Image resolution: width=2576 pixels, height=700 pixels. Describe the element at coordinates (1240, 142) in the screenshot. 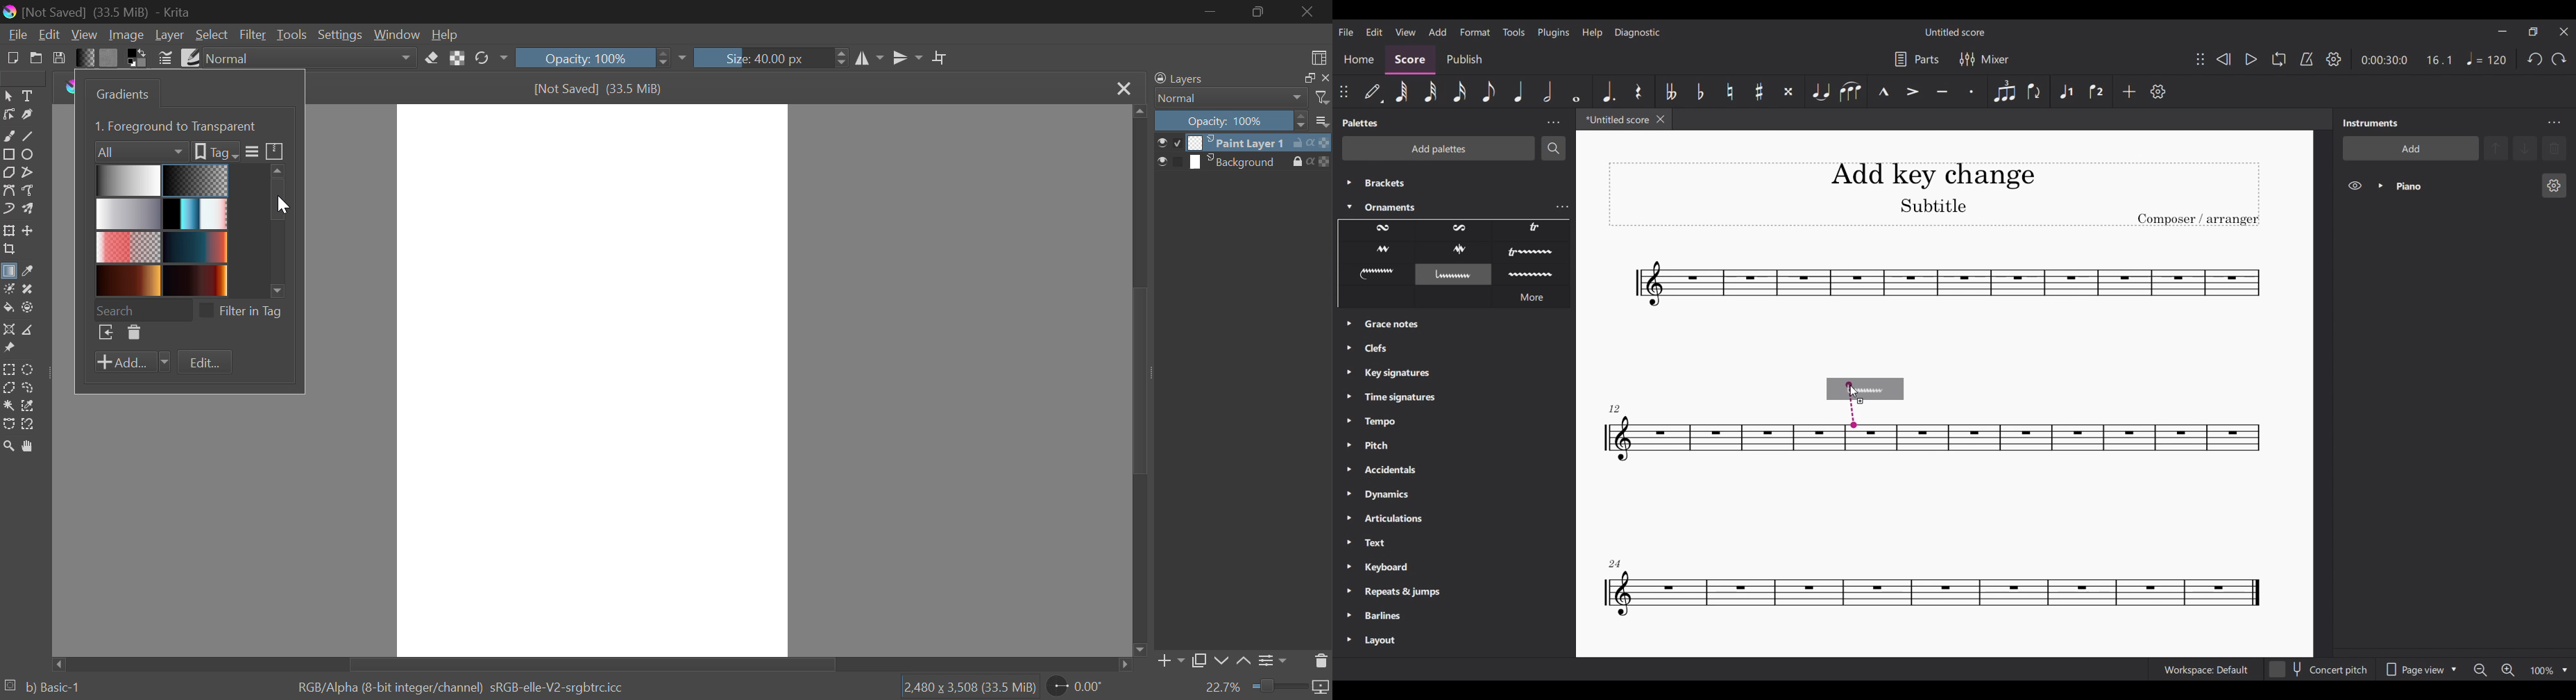

I see `Paint Layer 1` at that location.